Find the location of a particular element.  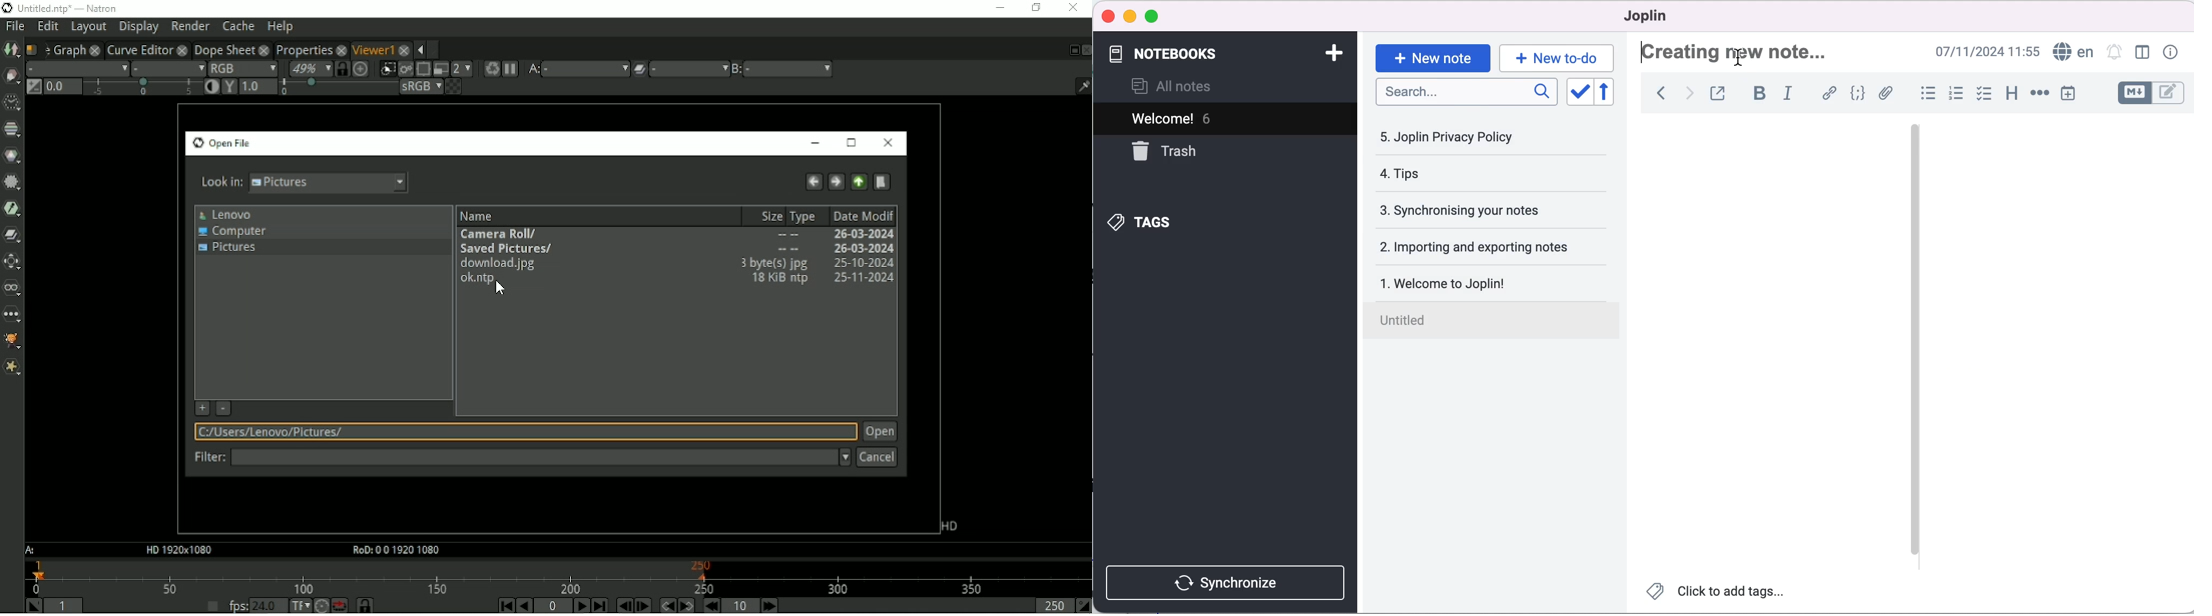

bold is located at coordinates (1757, 95).